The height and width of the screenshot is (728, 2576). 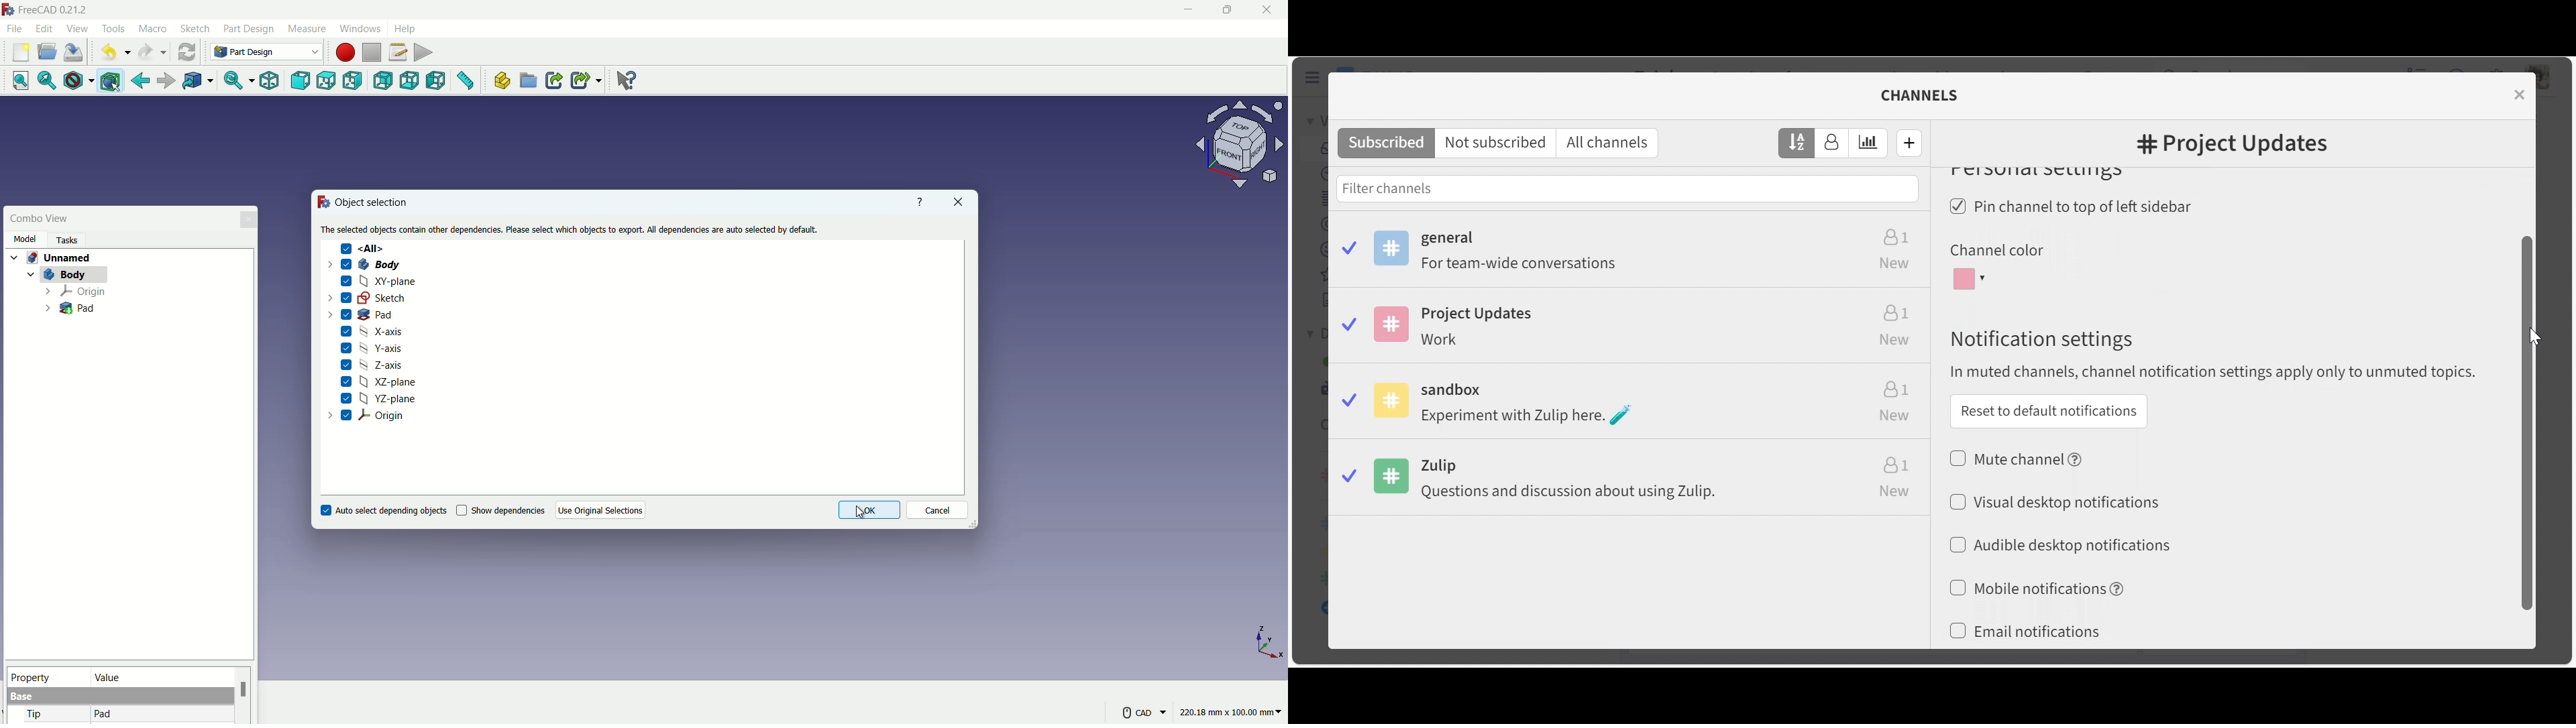 What do you see at coordinates (425, 51) in the screenshot?
I see `execute macros` at bounding box center [425, 51].